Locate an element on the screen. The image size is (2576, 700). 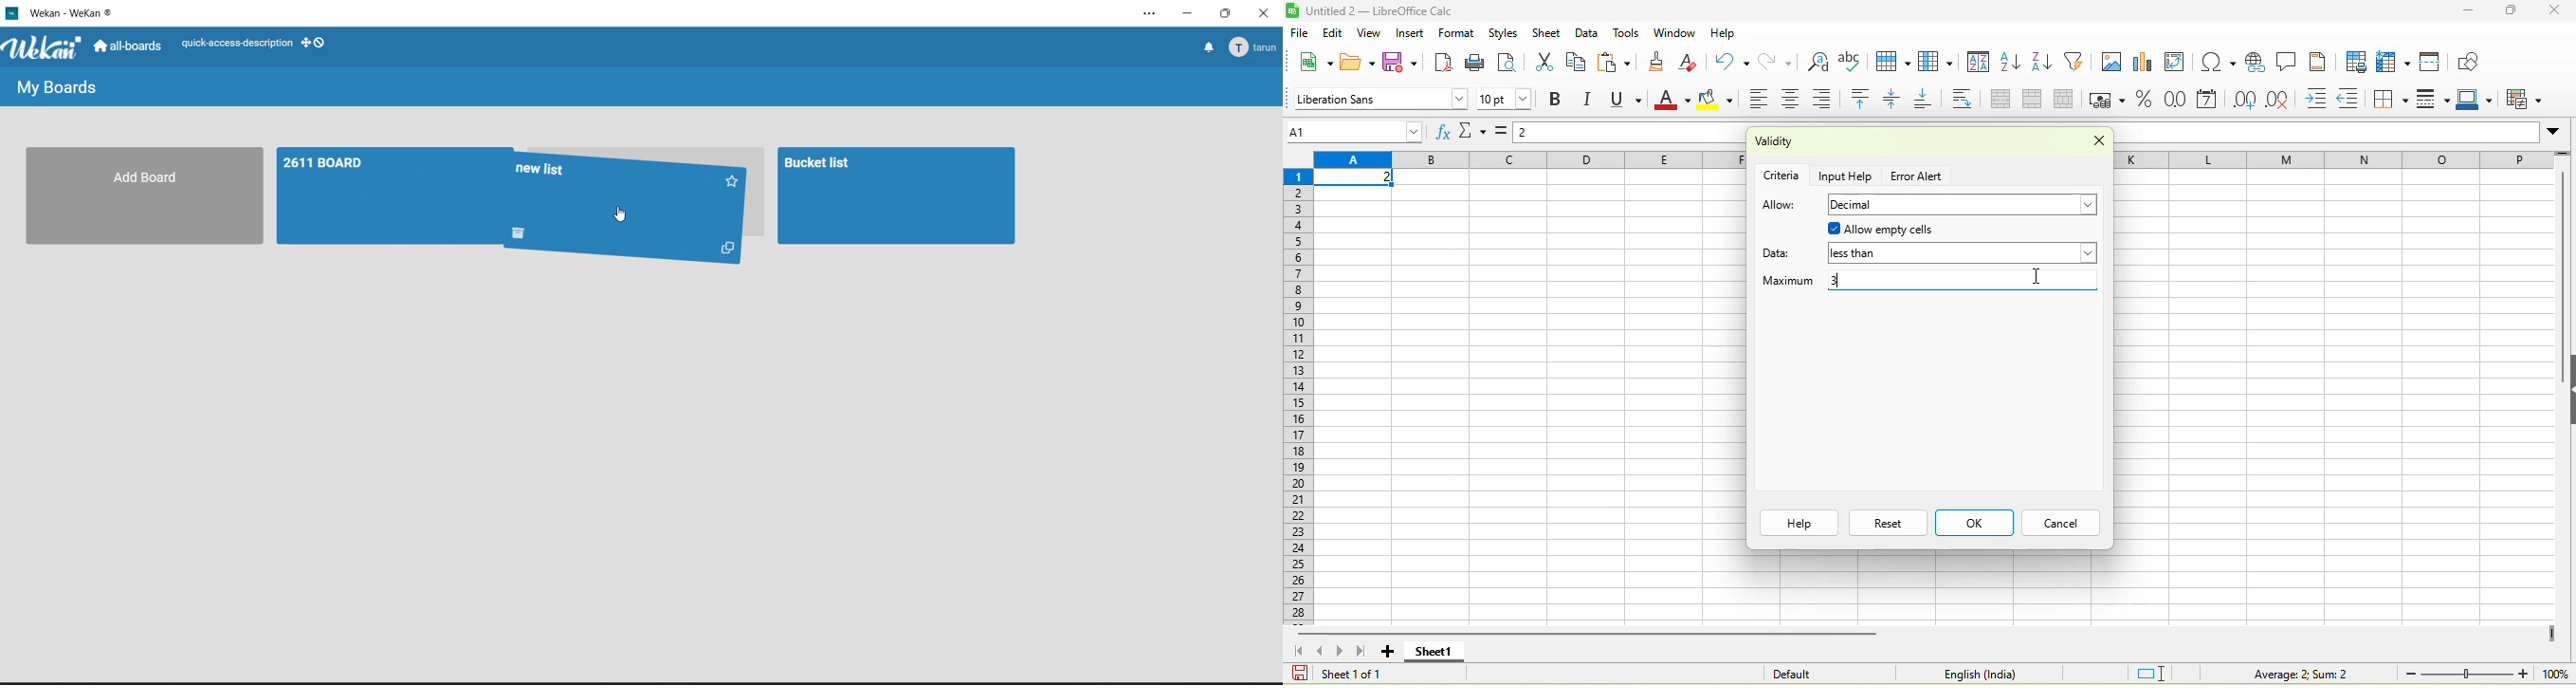
maximum: 3 is located at coordinates (1927, 283).